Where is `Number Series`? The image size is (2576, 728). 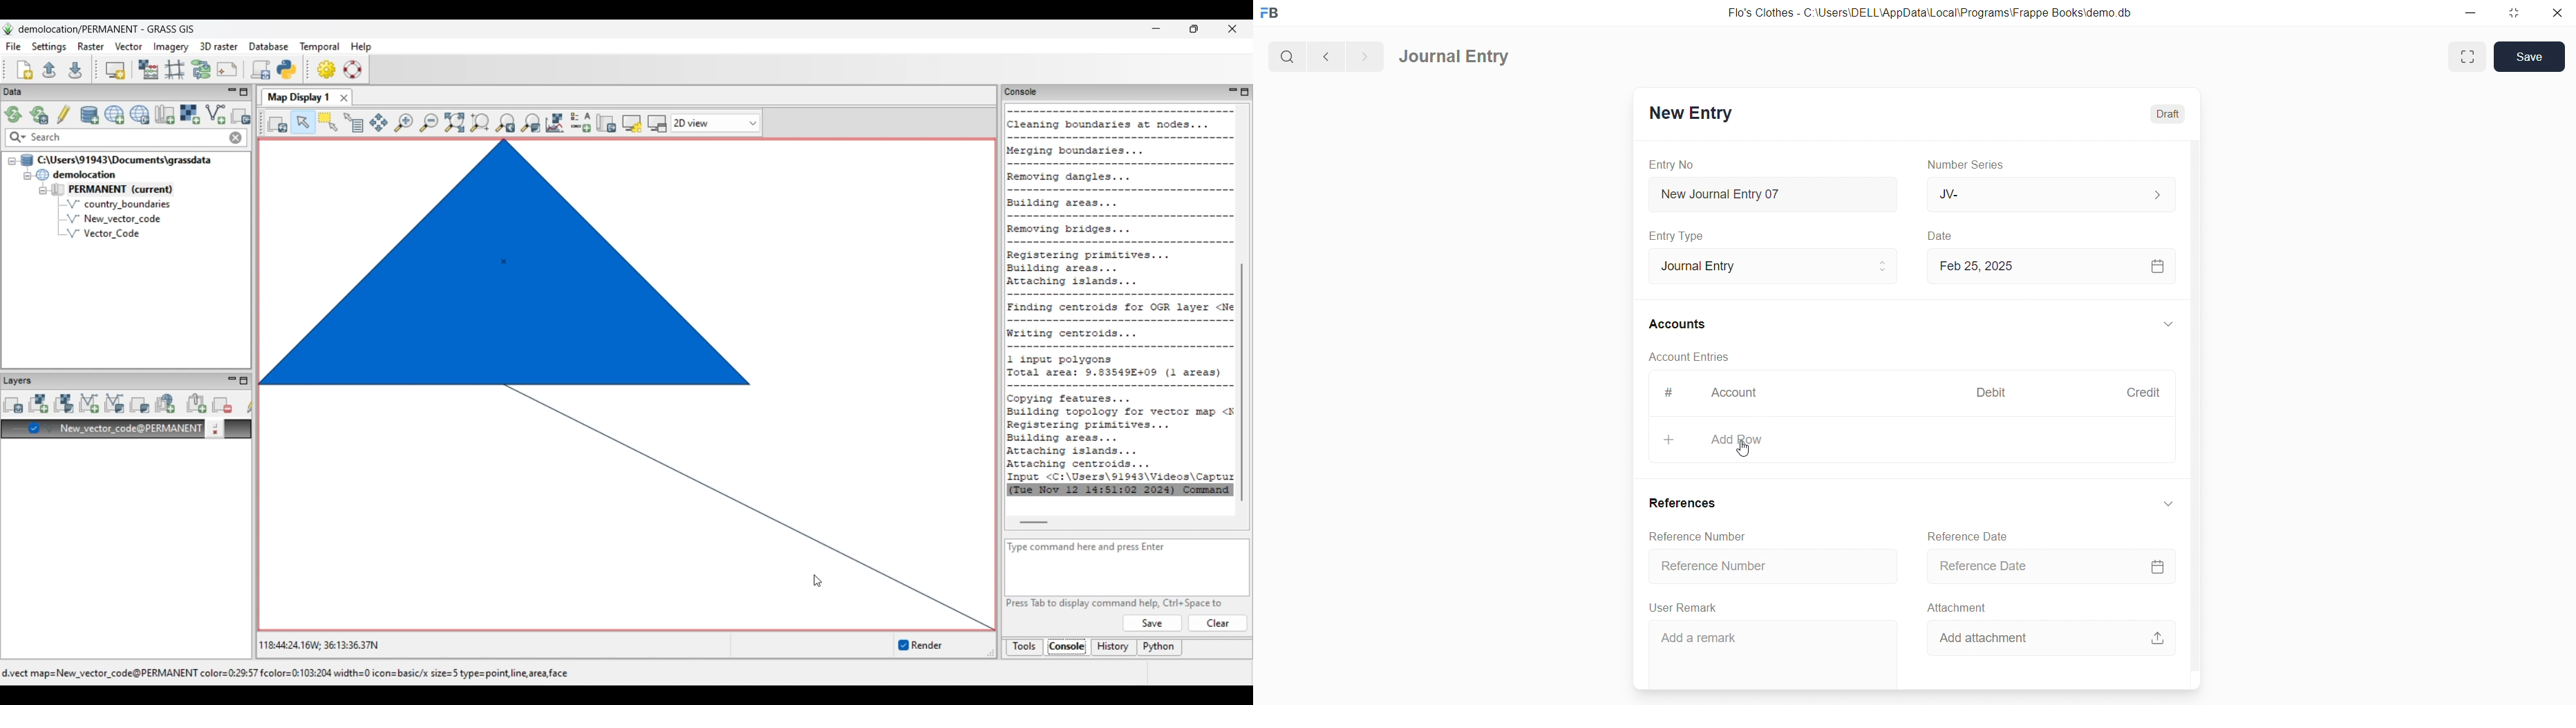
Number Series is located at coordinates (1970, 165).